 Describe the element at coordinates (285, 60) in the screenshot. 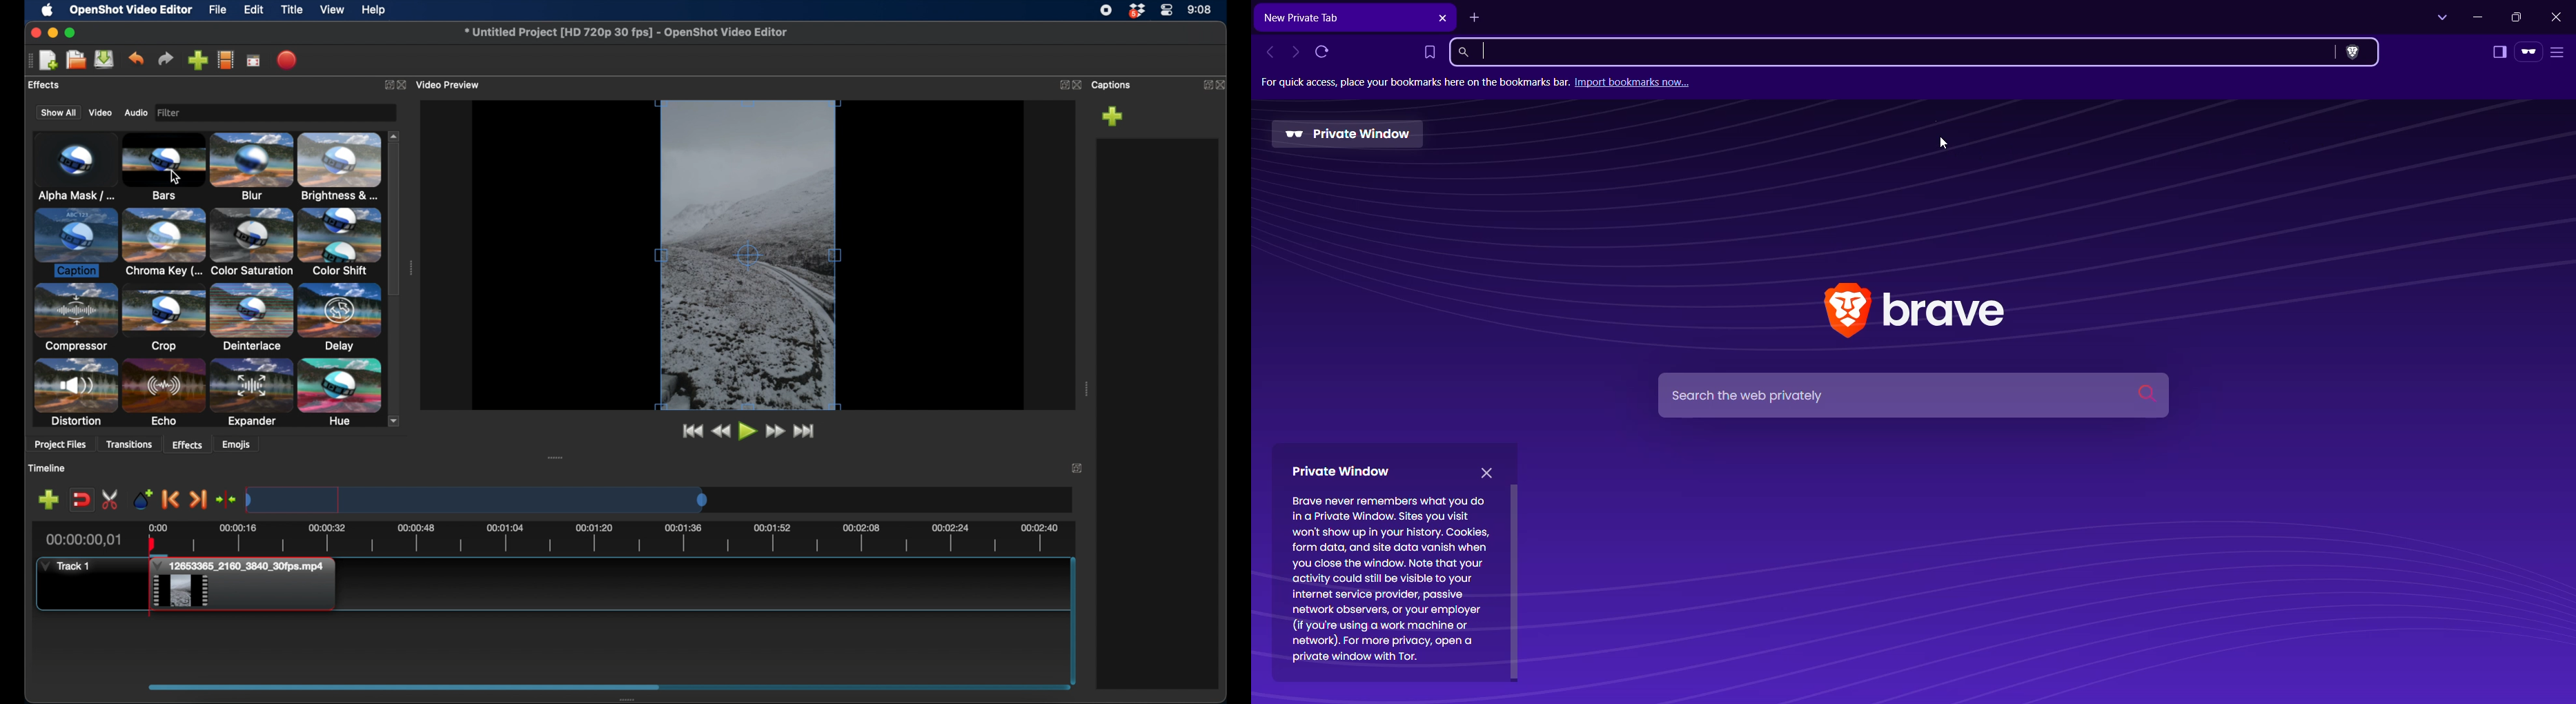

I see `export video` at that location.